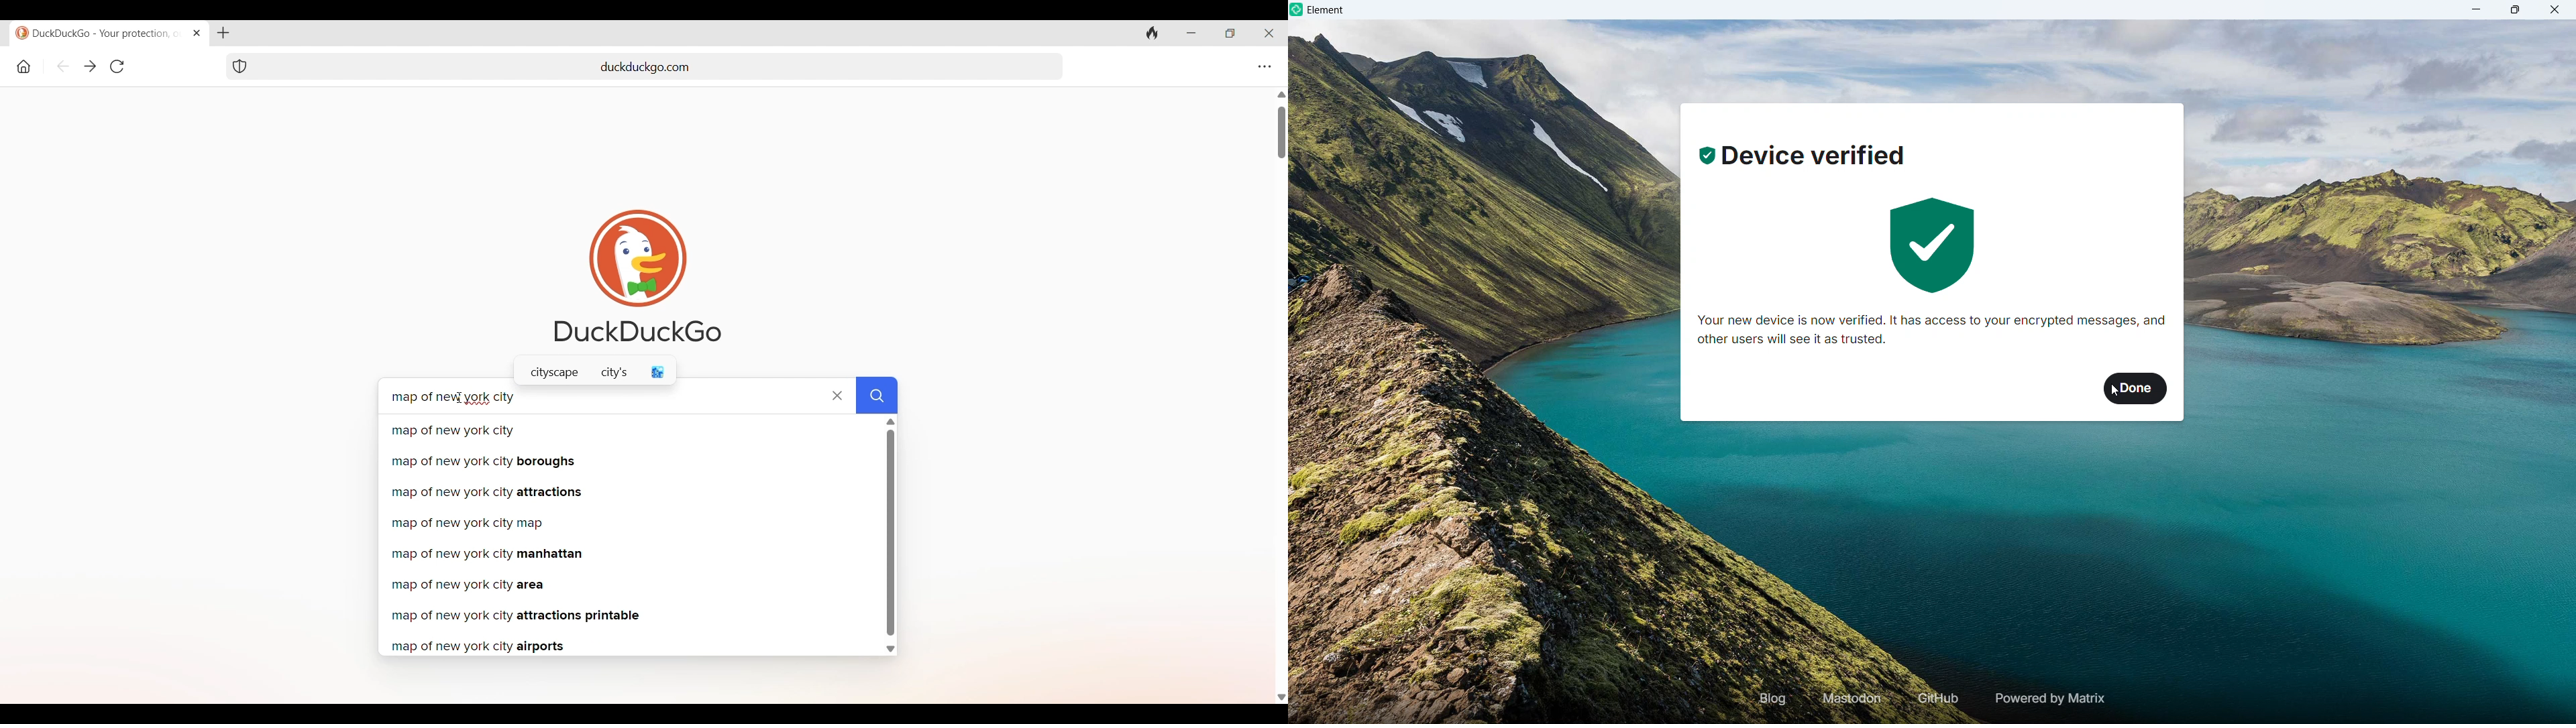 This screenshot has height=728, width=2576. I want to click on element logo, so click(1298, 10).